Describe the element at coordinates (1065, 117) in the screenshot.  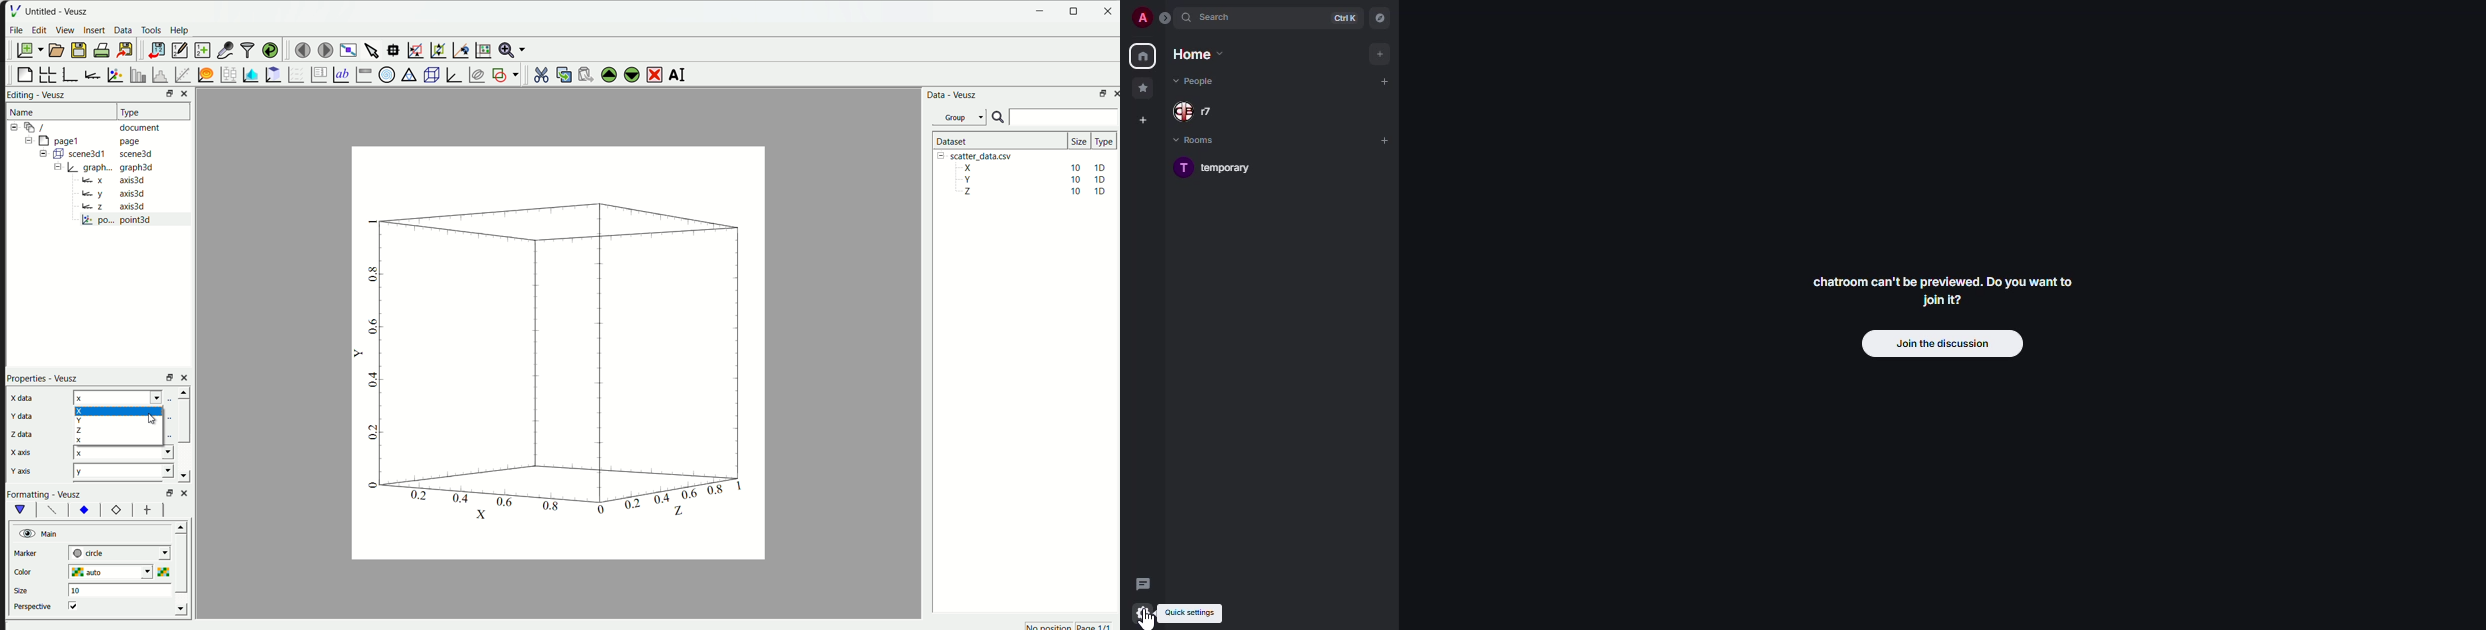
I see `search bar` at that location.